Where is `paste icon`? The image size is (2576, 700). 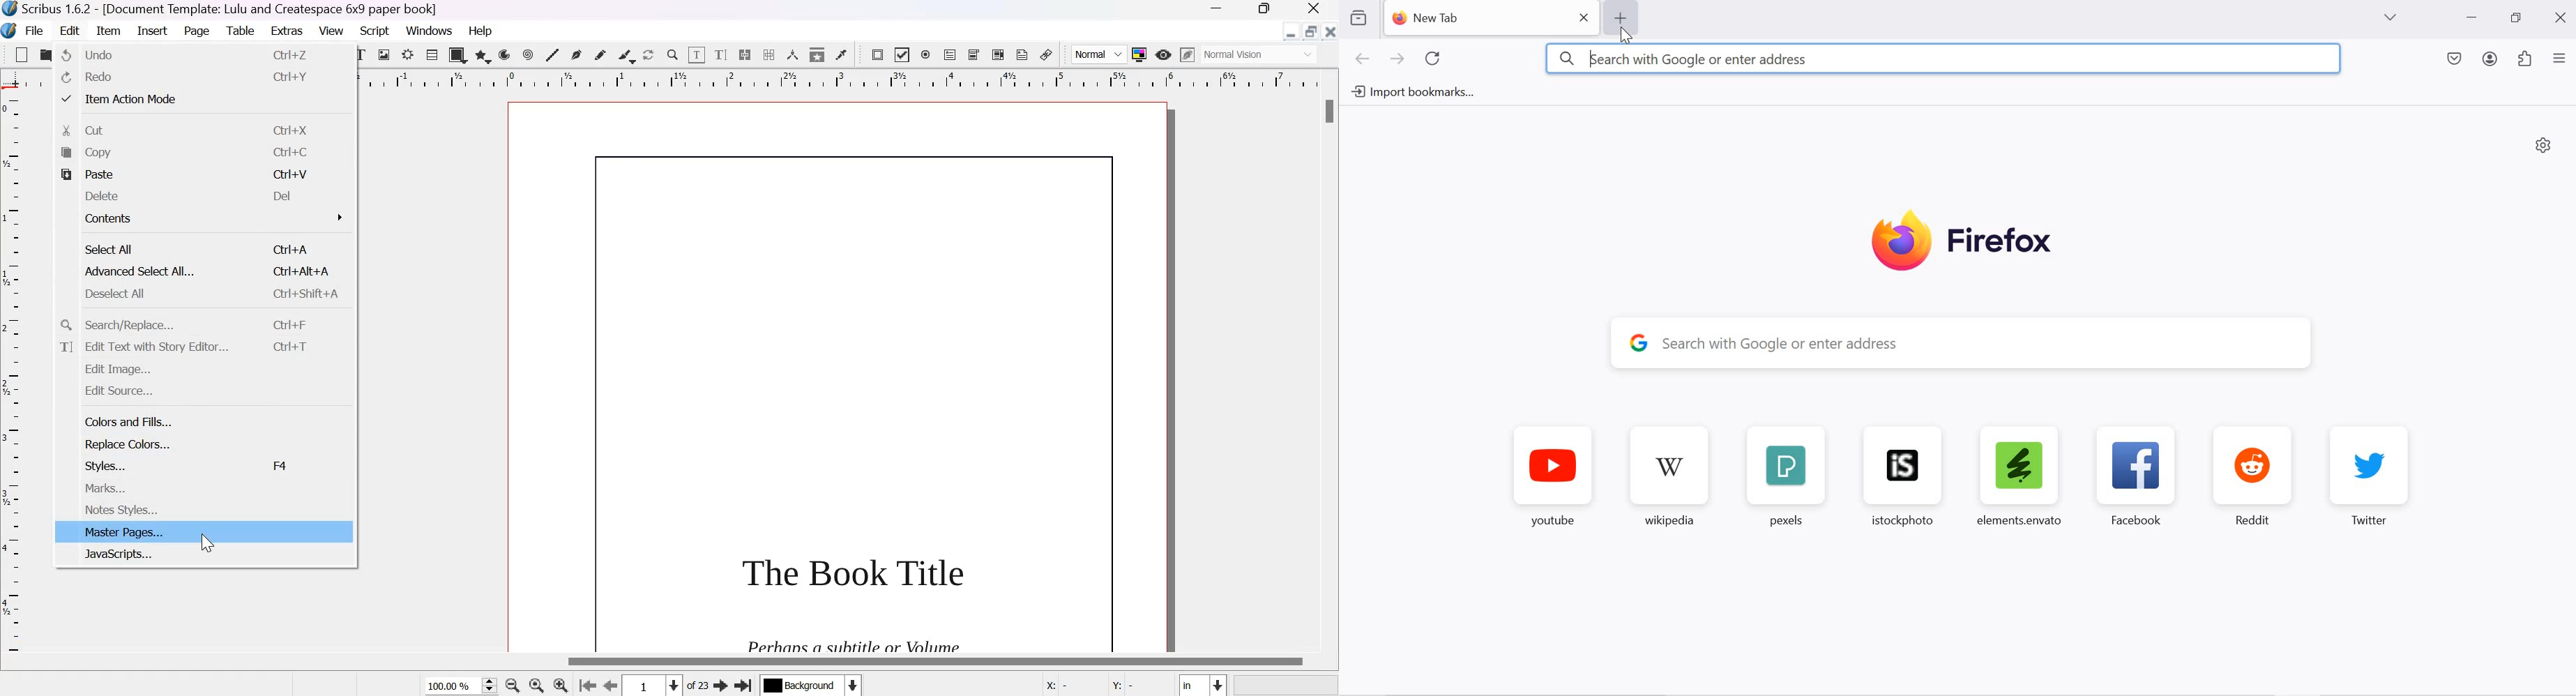 paste icon is located at coordinates (66, 175).